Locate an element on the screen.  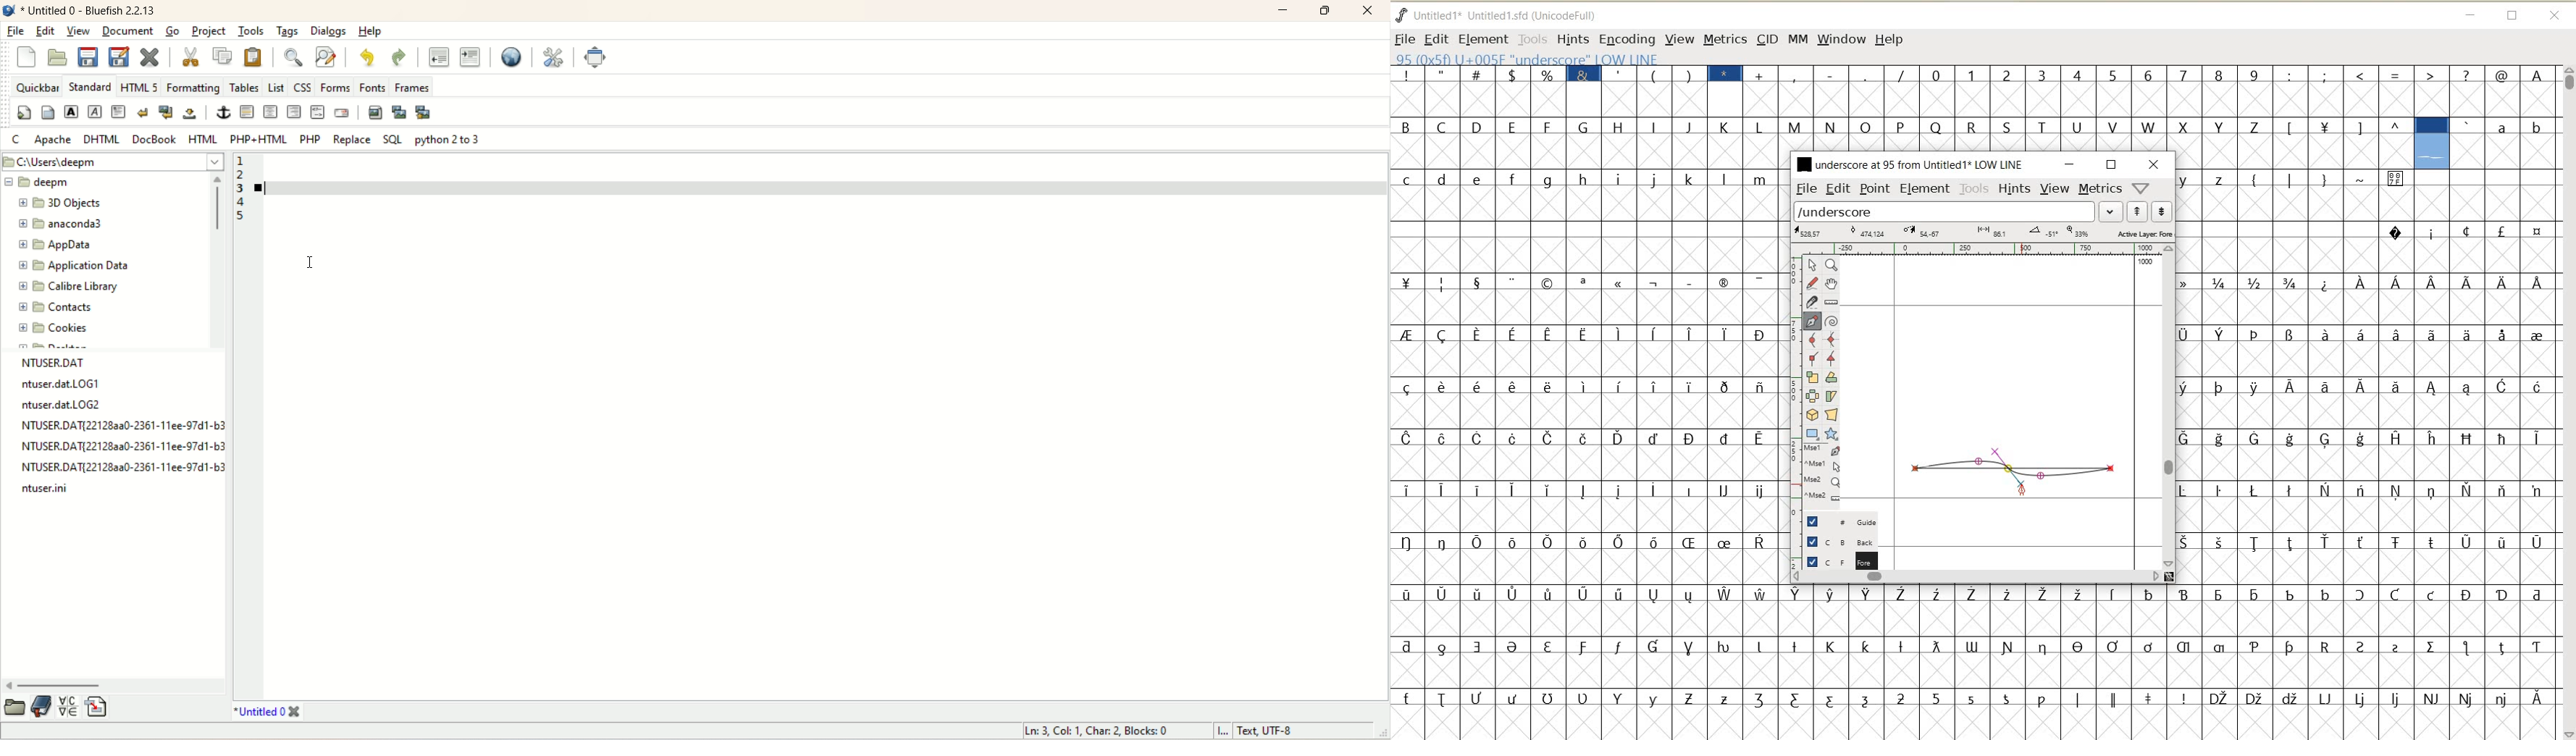
insert thumbnail is located at coordinates (400, 112).